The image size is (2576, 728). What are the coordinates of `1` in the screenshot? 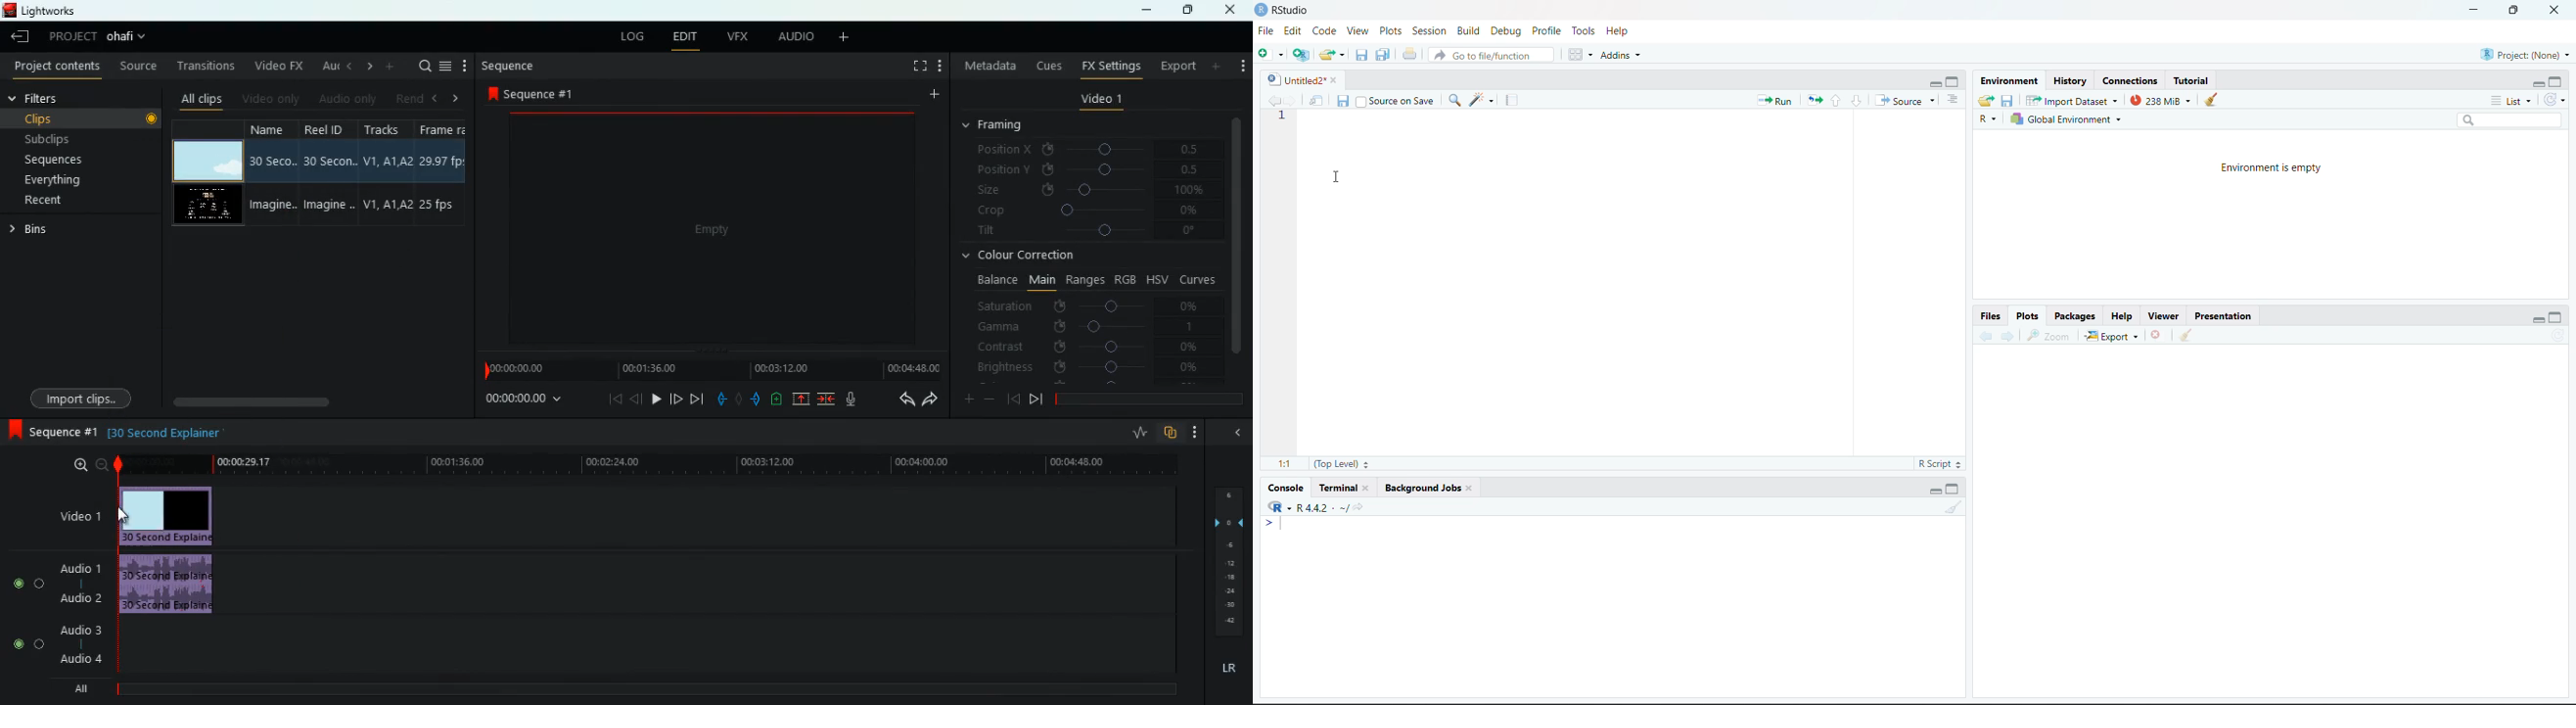 It's located at (1280, 115).